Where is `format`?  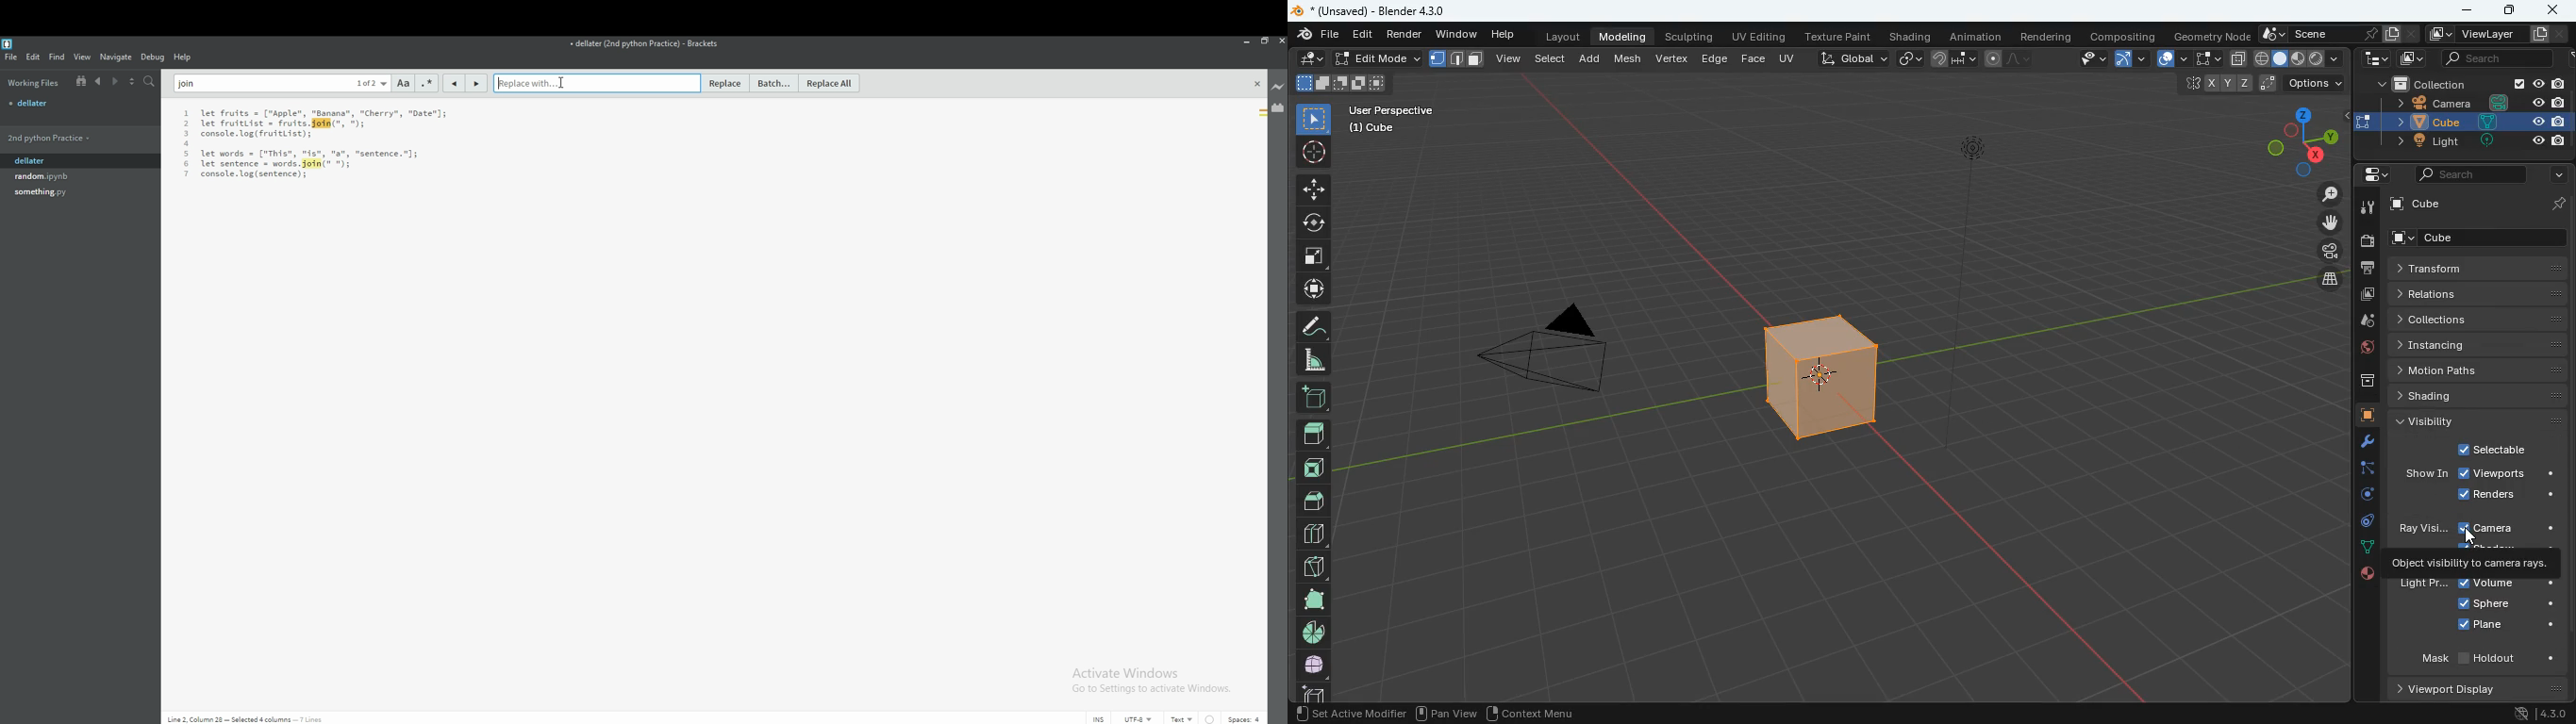 format is located at coordinates (1461, 61).